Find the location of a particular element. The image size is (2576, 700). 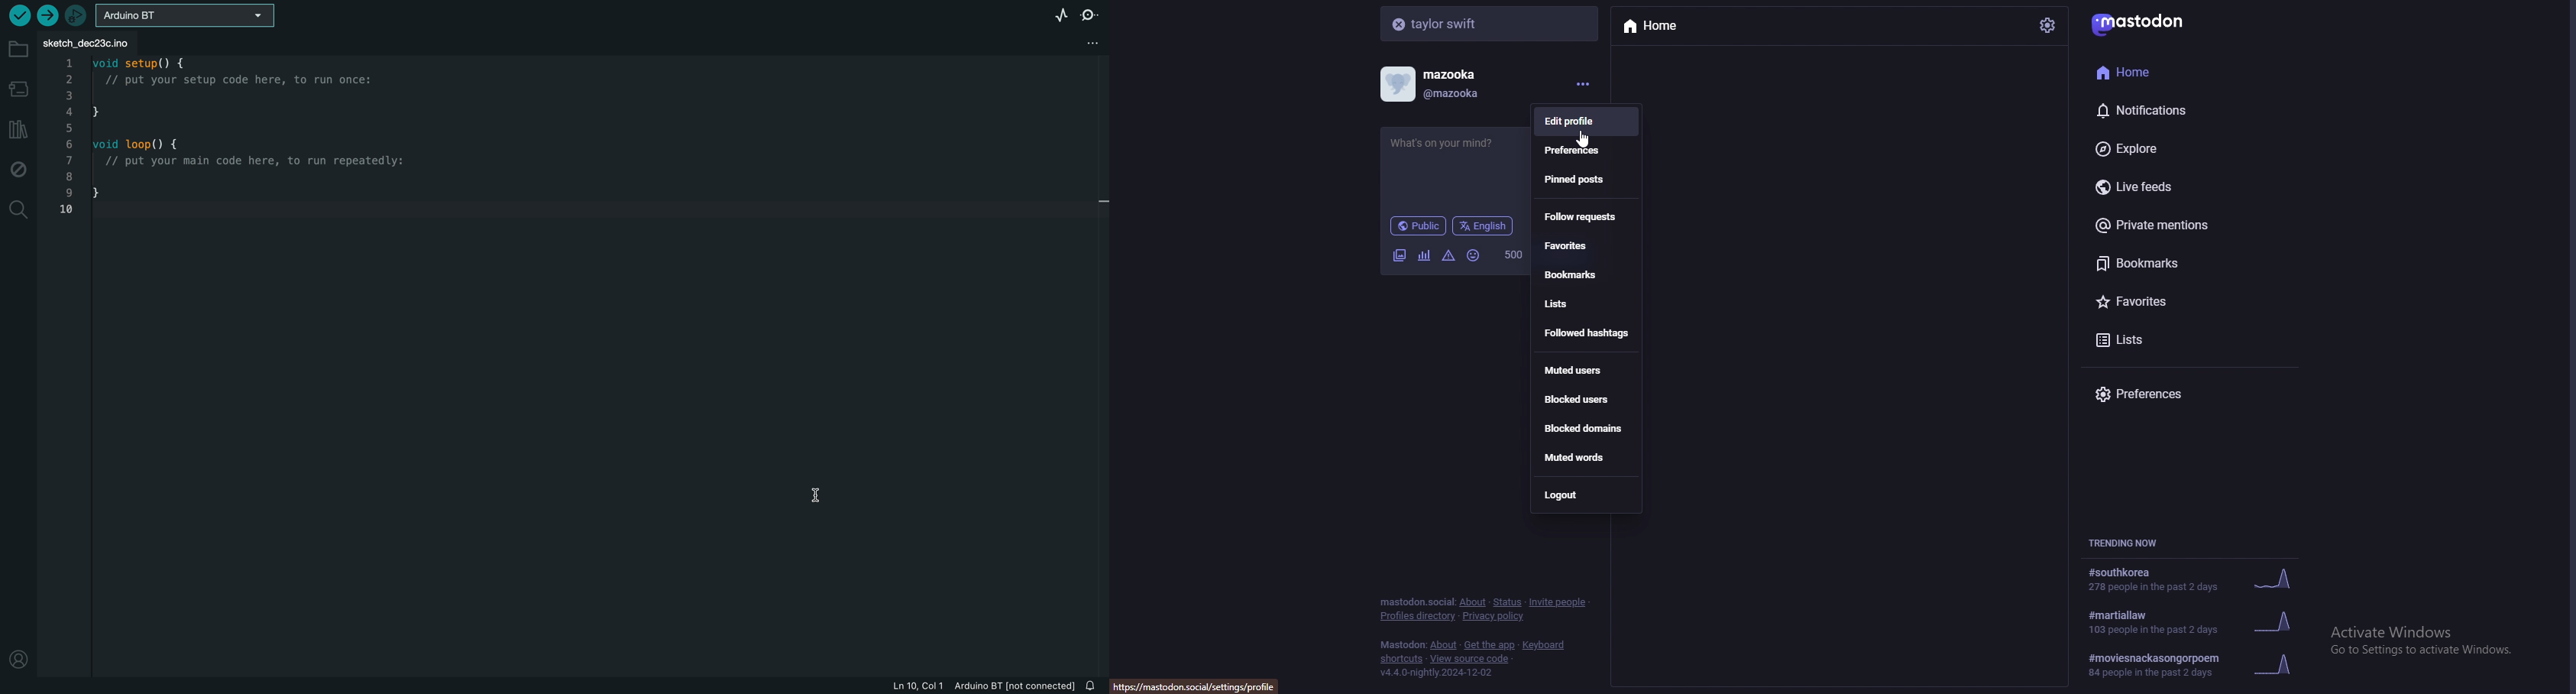

privacy policy is located at coordinates (1495, 616).